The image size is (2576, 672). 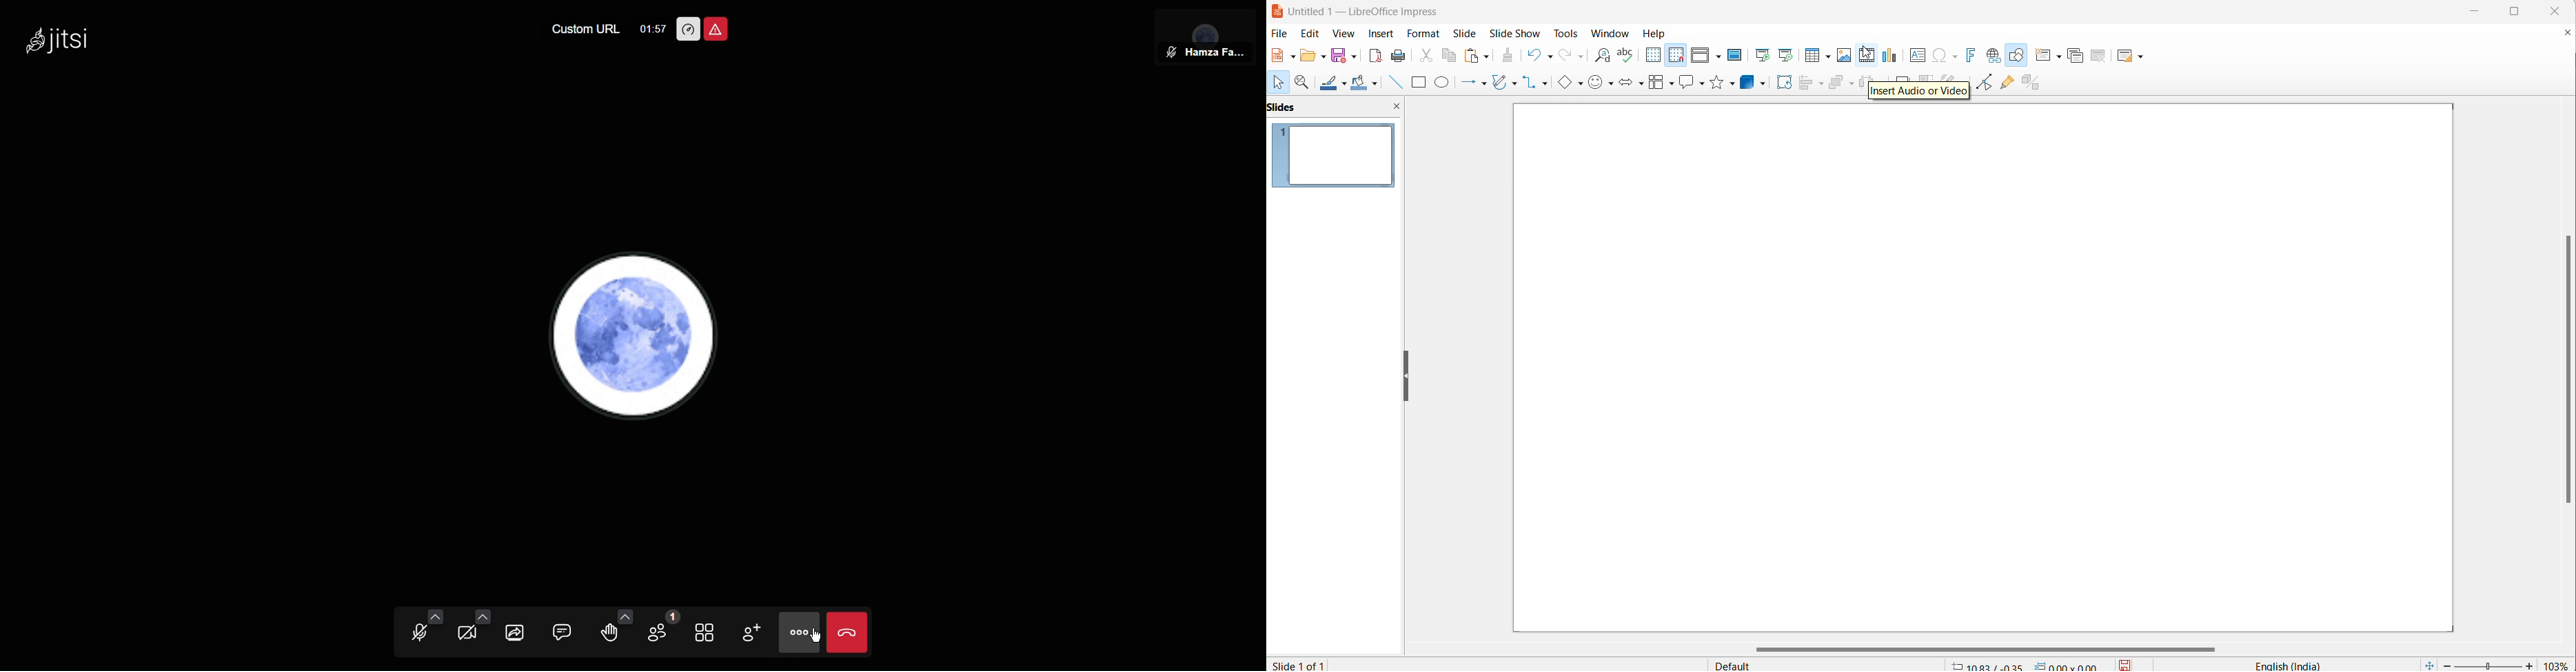 I want to click on help, so click(x=1656, y=32).